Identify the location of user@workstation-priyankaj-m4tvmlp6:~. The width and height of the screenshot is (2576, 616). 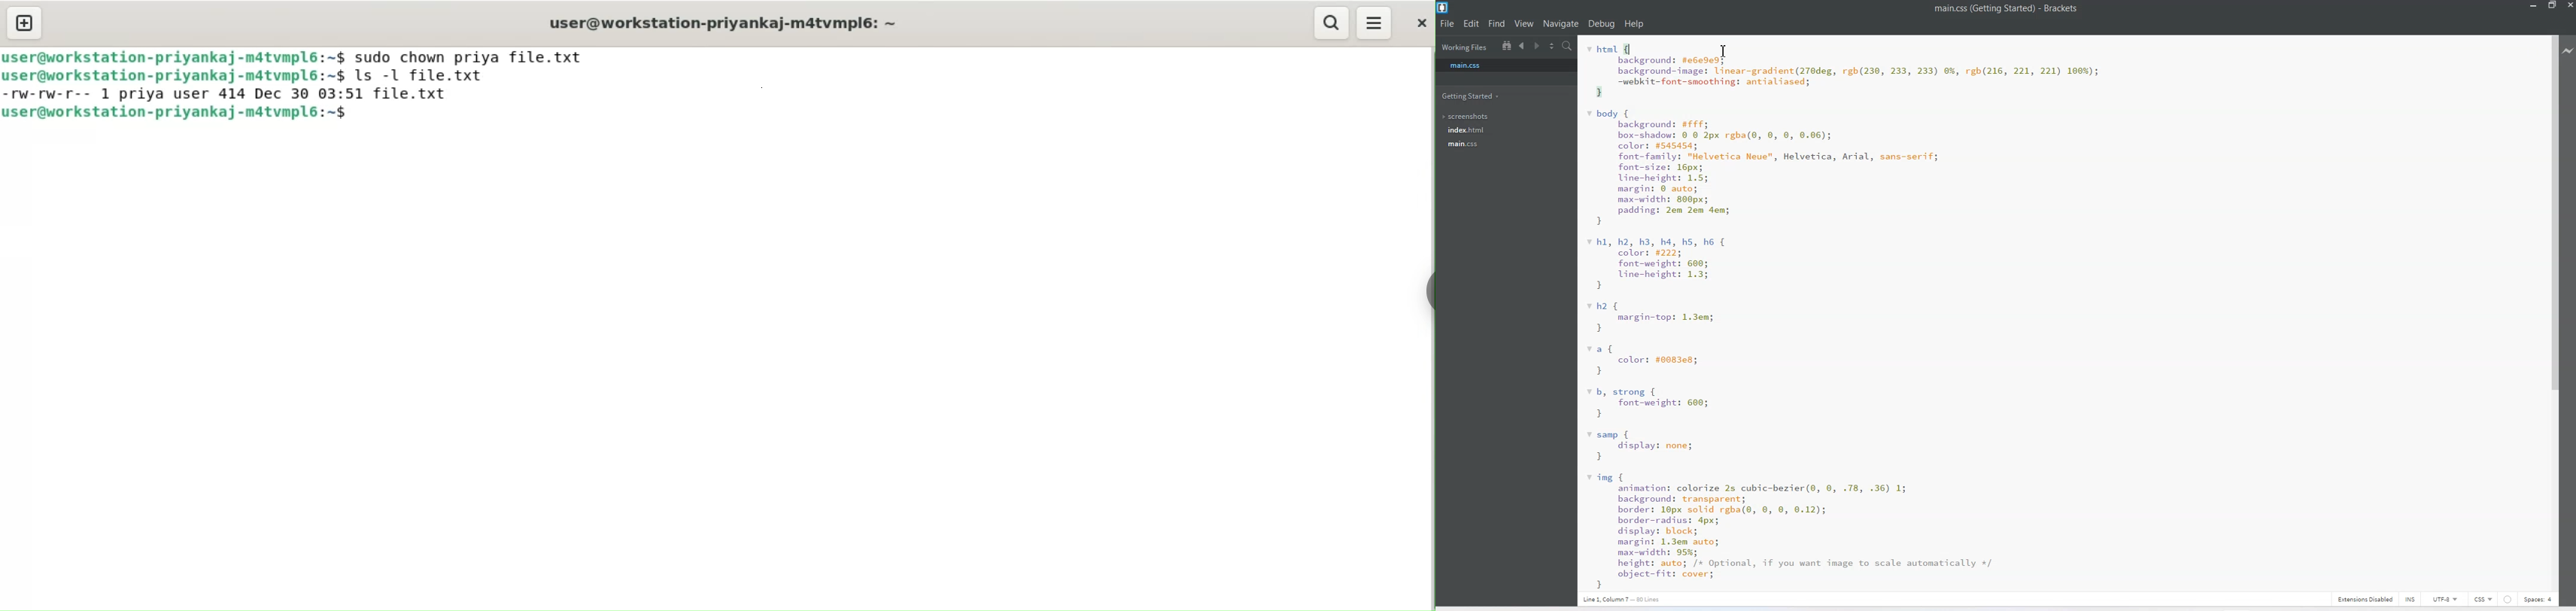
(721, 23).